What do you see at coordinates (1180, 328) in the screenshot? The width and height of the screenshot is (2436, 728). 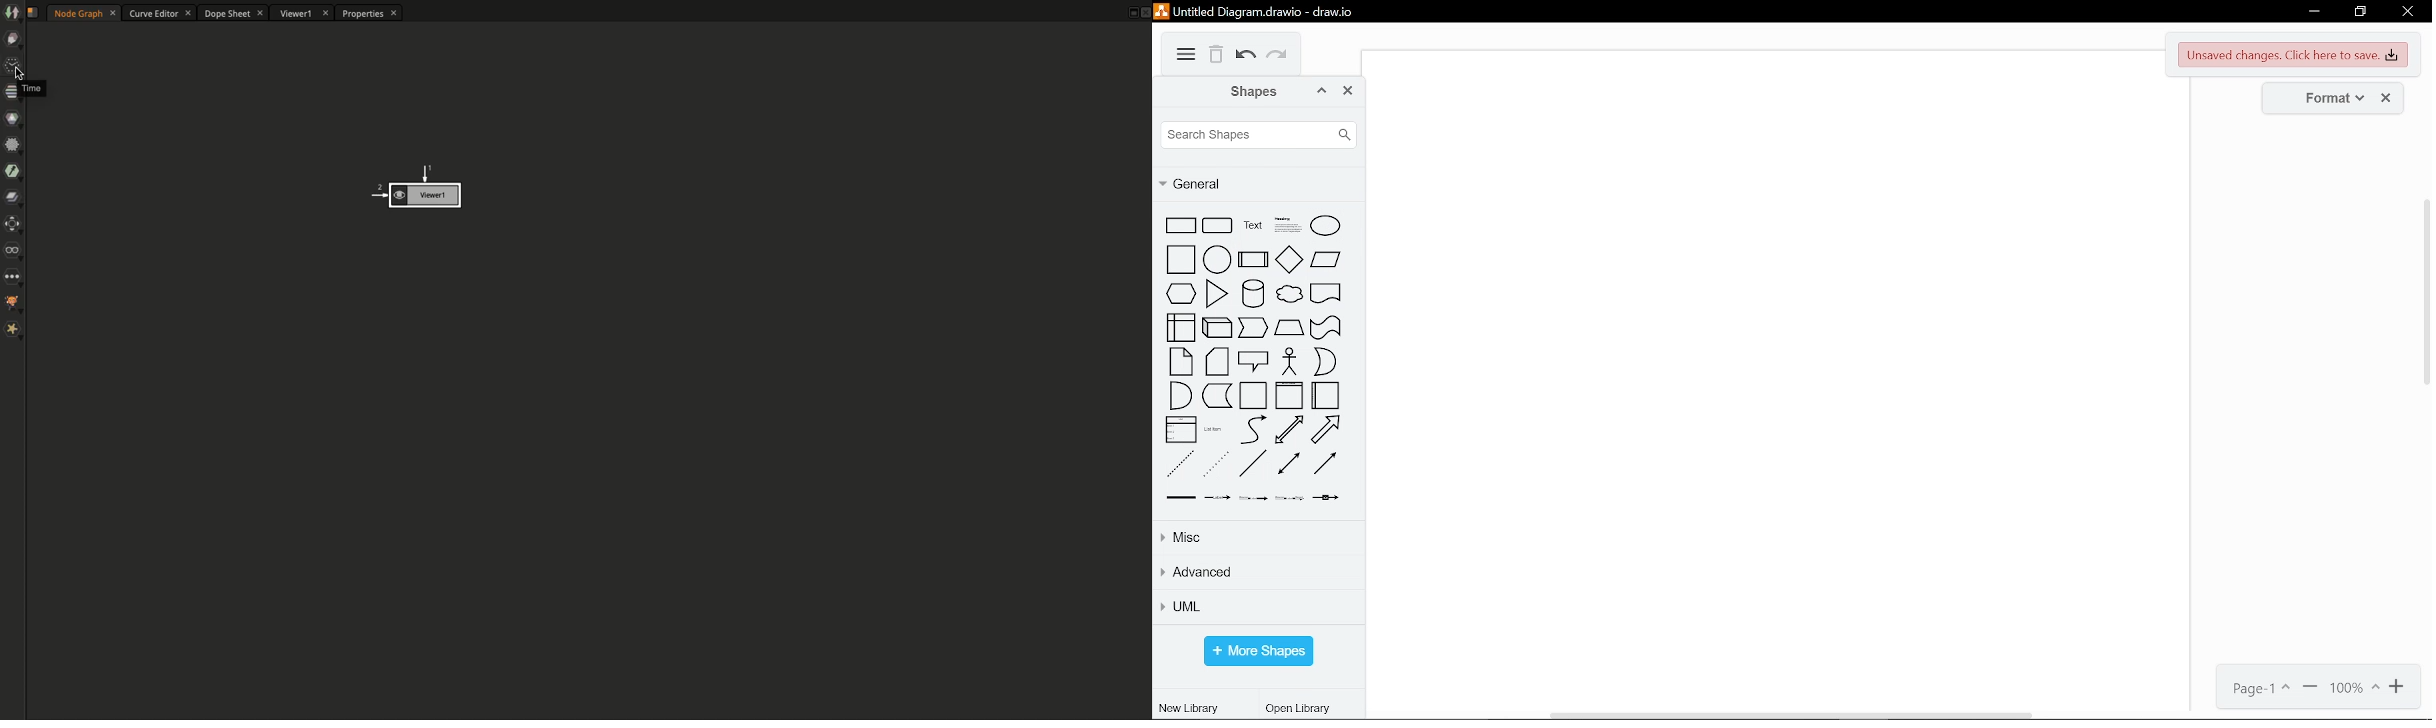 I see `internal storage` at bounding box center [1180, 328].